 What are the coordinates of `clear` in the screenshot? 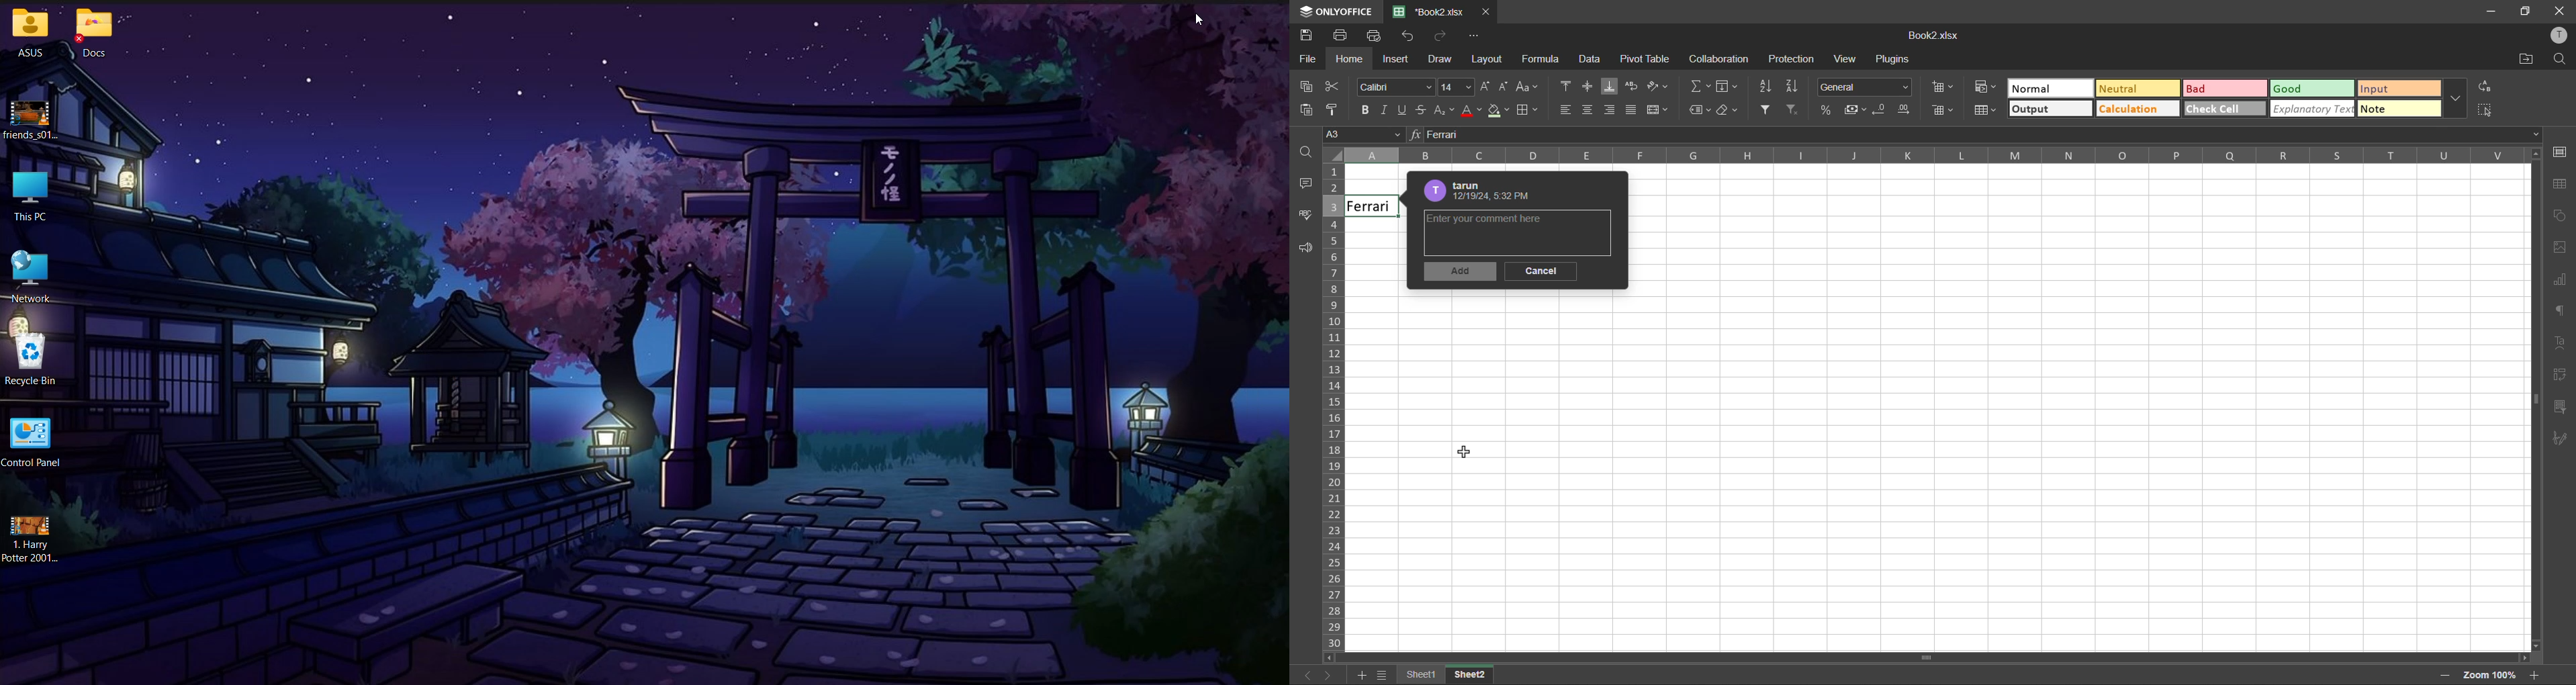 It's located at (1728, 110).